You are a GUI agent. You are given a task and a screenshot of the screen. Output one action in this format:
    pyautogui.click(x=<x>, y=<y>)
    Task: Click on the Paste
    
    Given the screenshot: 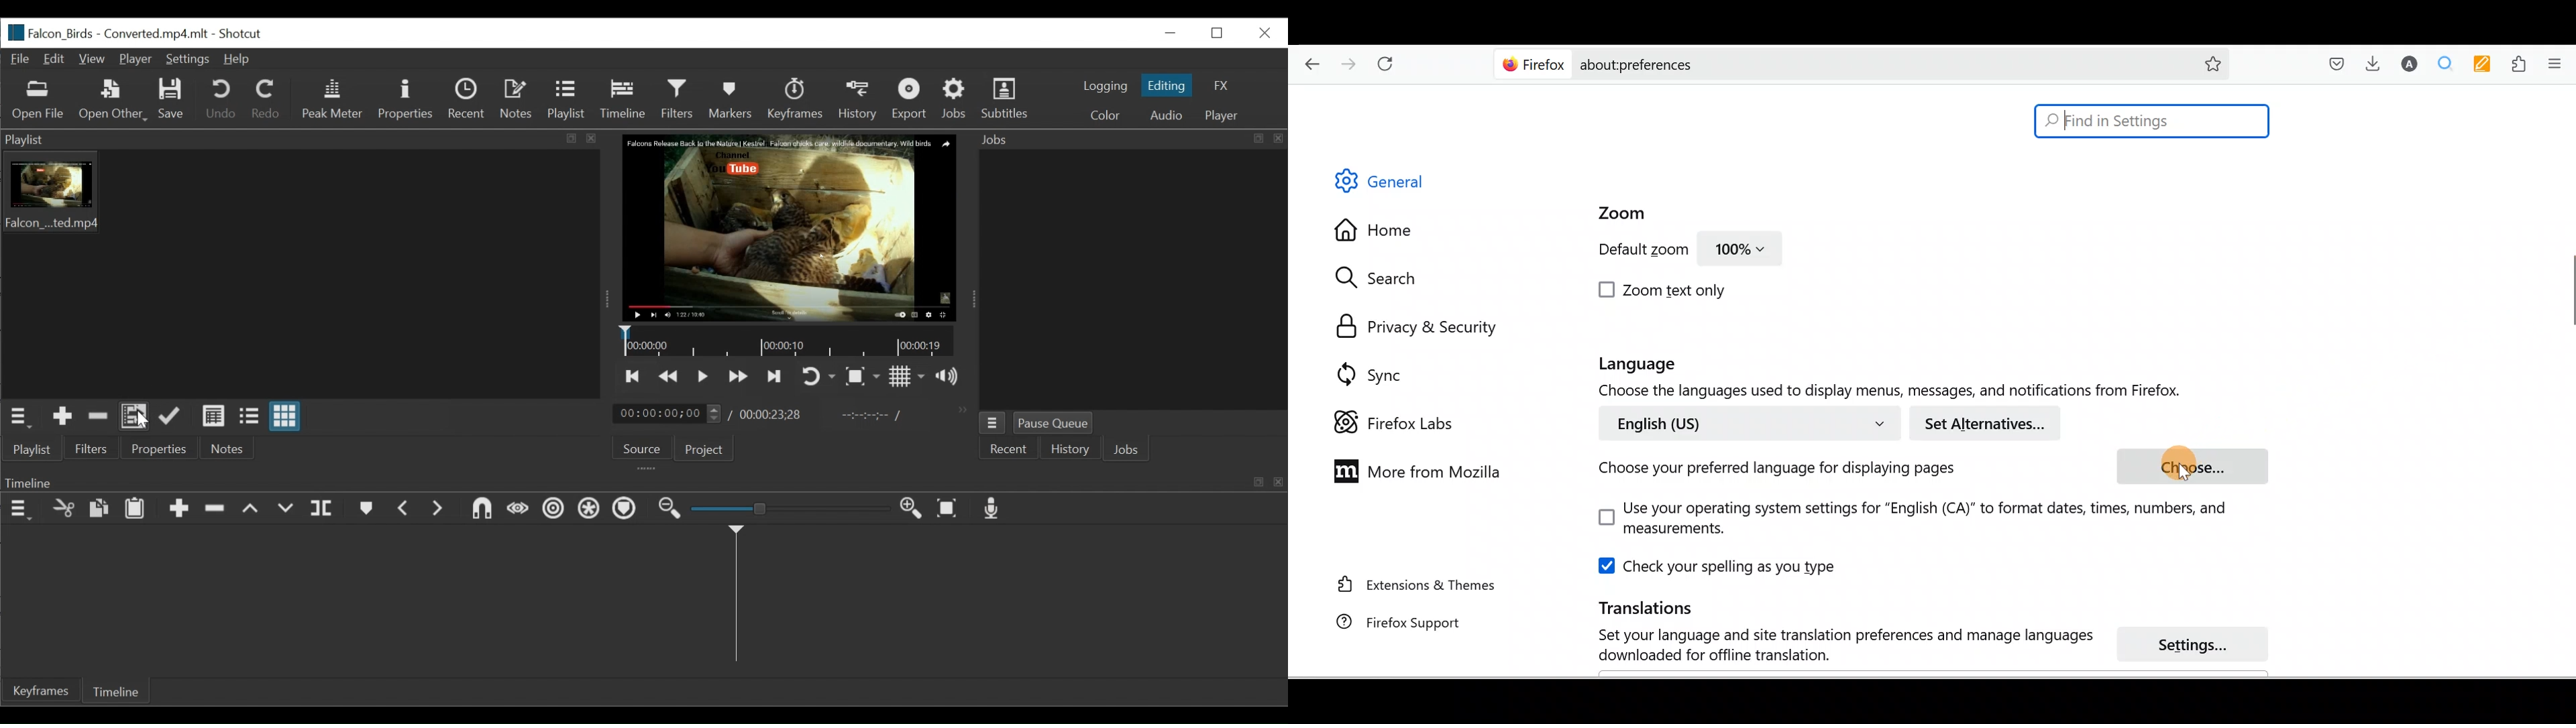 What is the action you would take?
    pyautogui.click(x=135, y=509)
    